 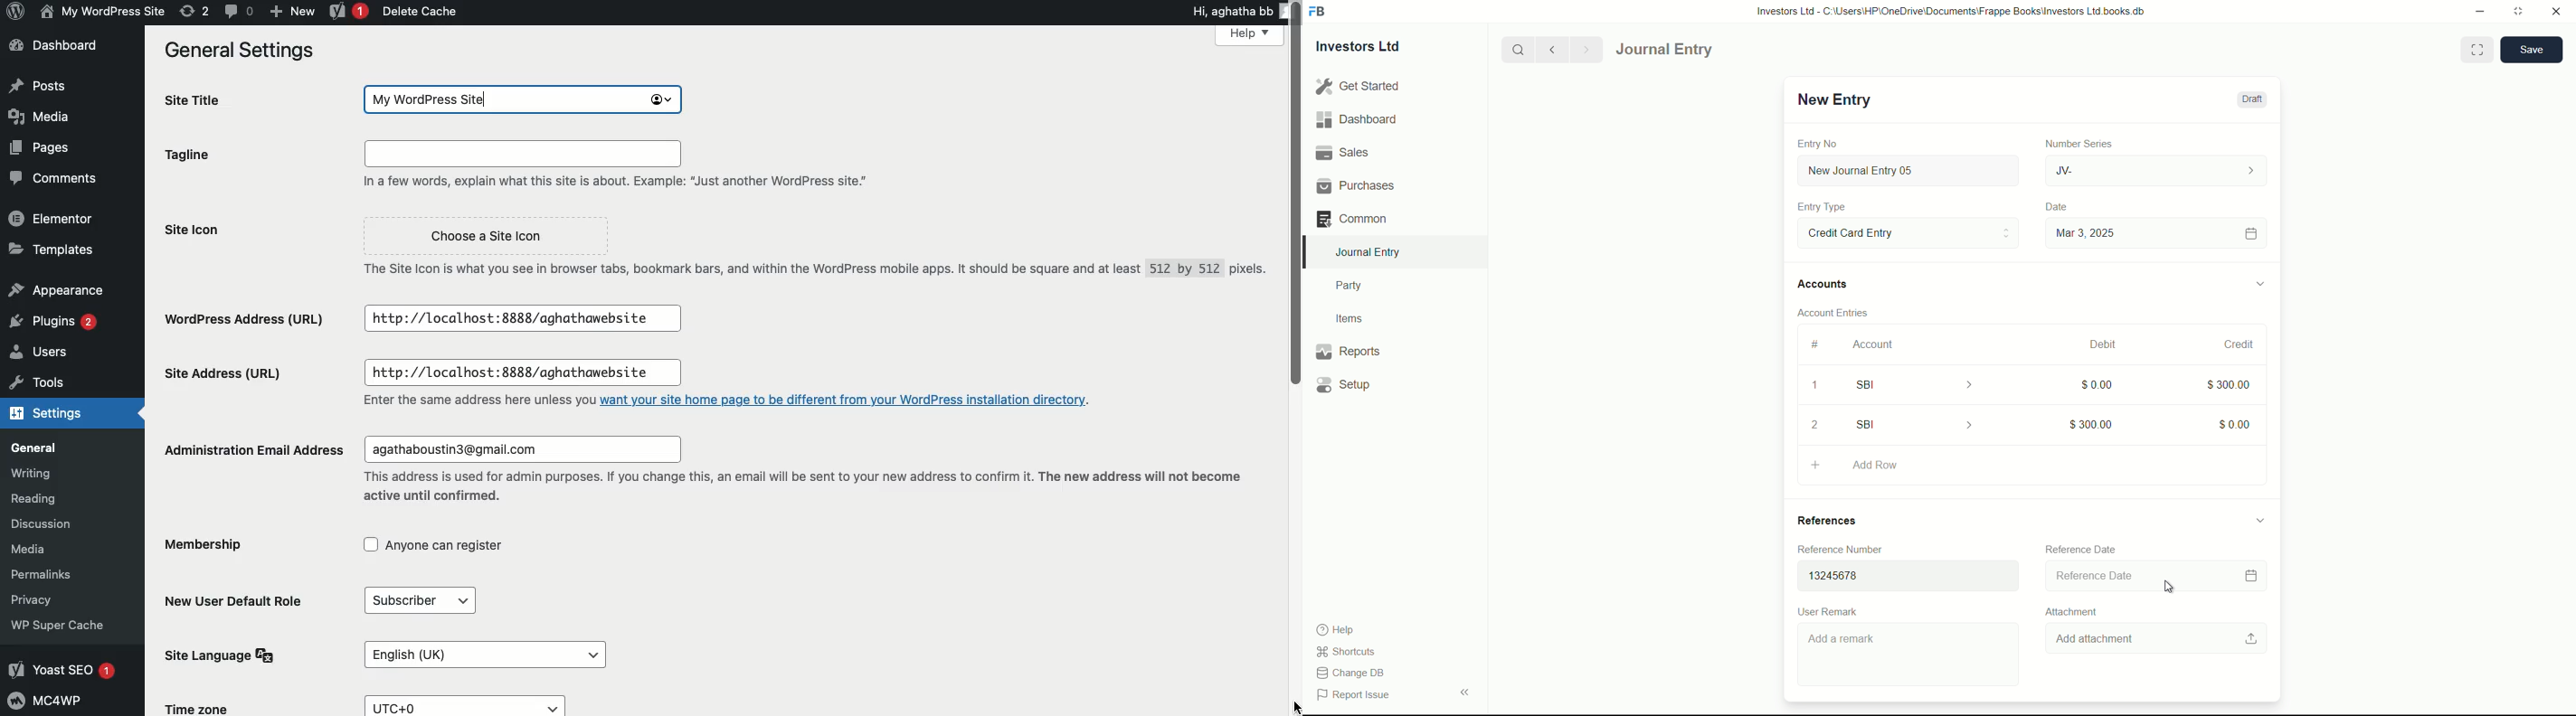 I want to click on expand/collapse, so click(x=2259, y=519).